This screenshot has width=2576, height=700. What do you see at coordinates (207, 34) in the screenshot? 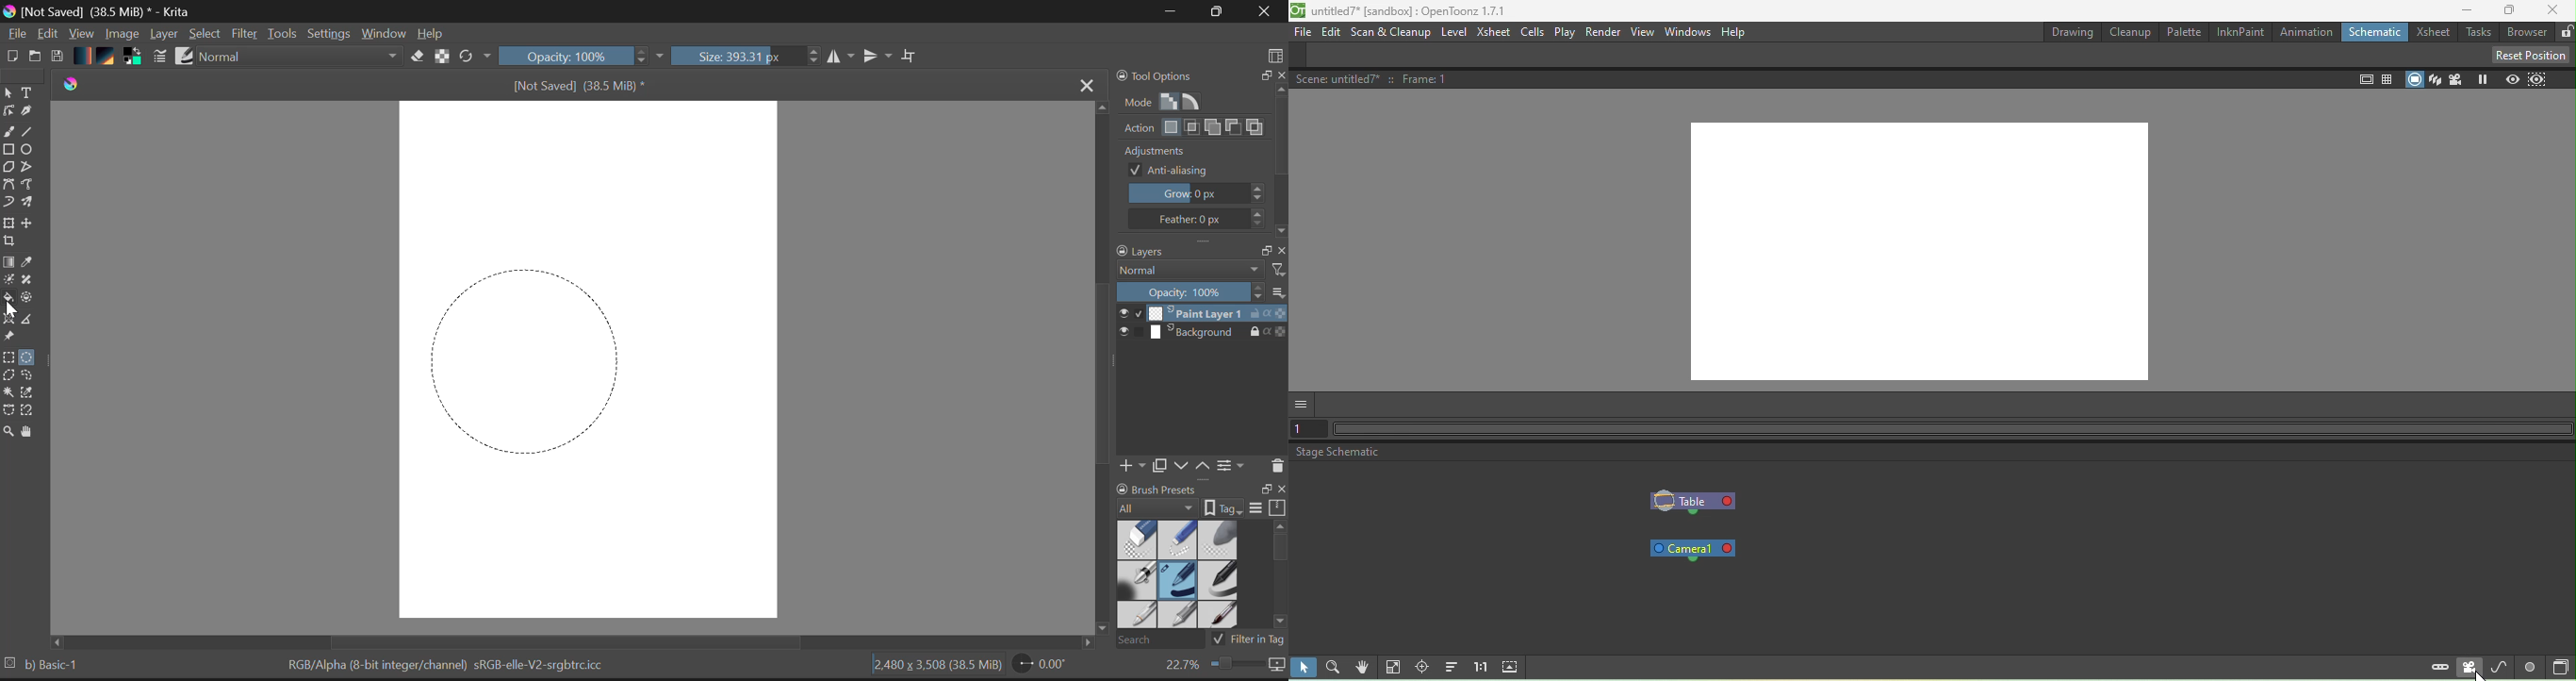
I see `Select` at bounding box center [207, 34].